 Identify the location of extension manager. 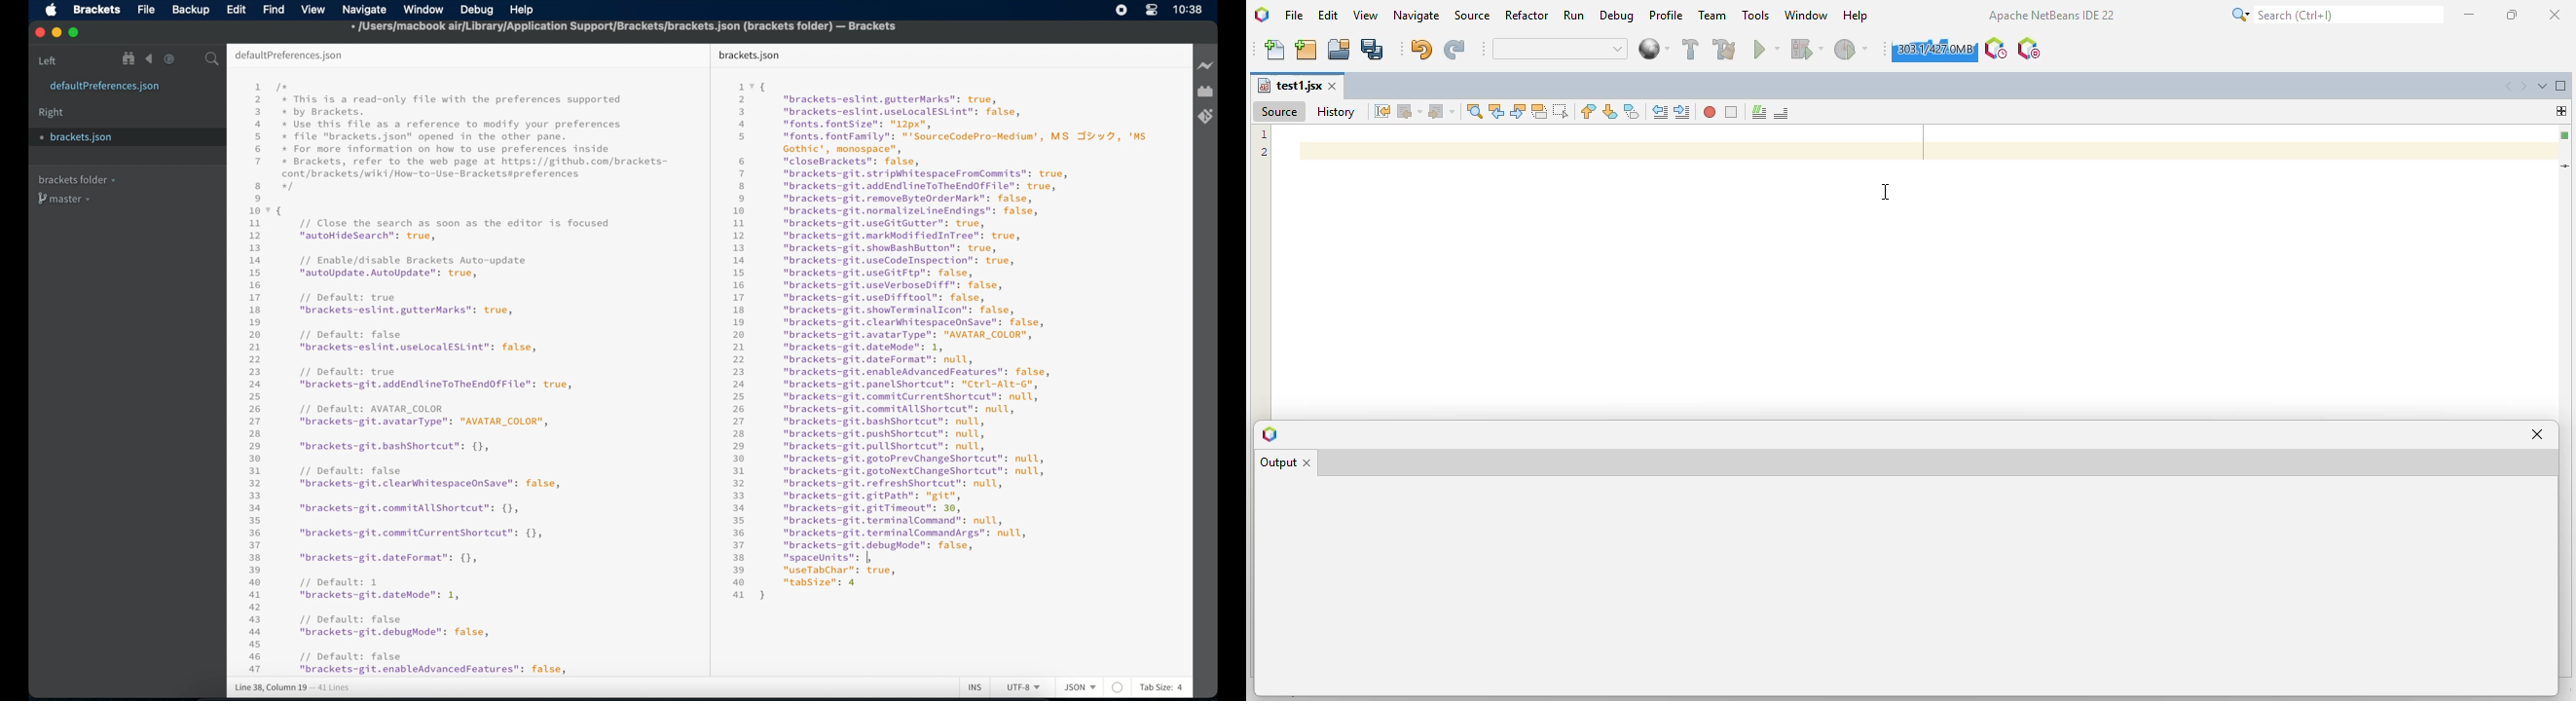
(1205, 92).